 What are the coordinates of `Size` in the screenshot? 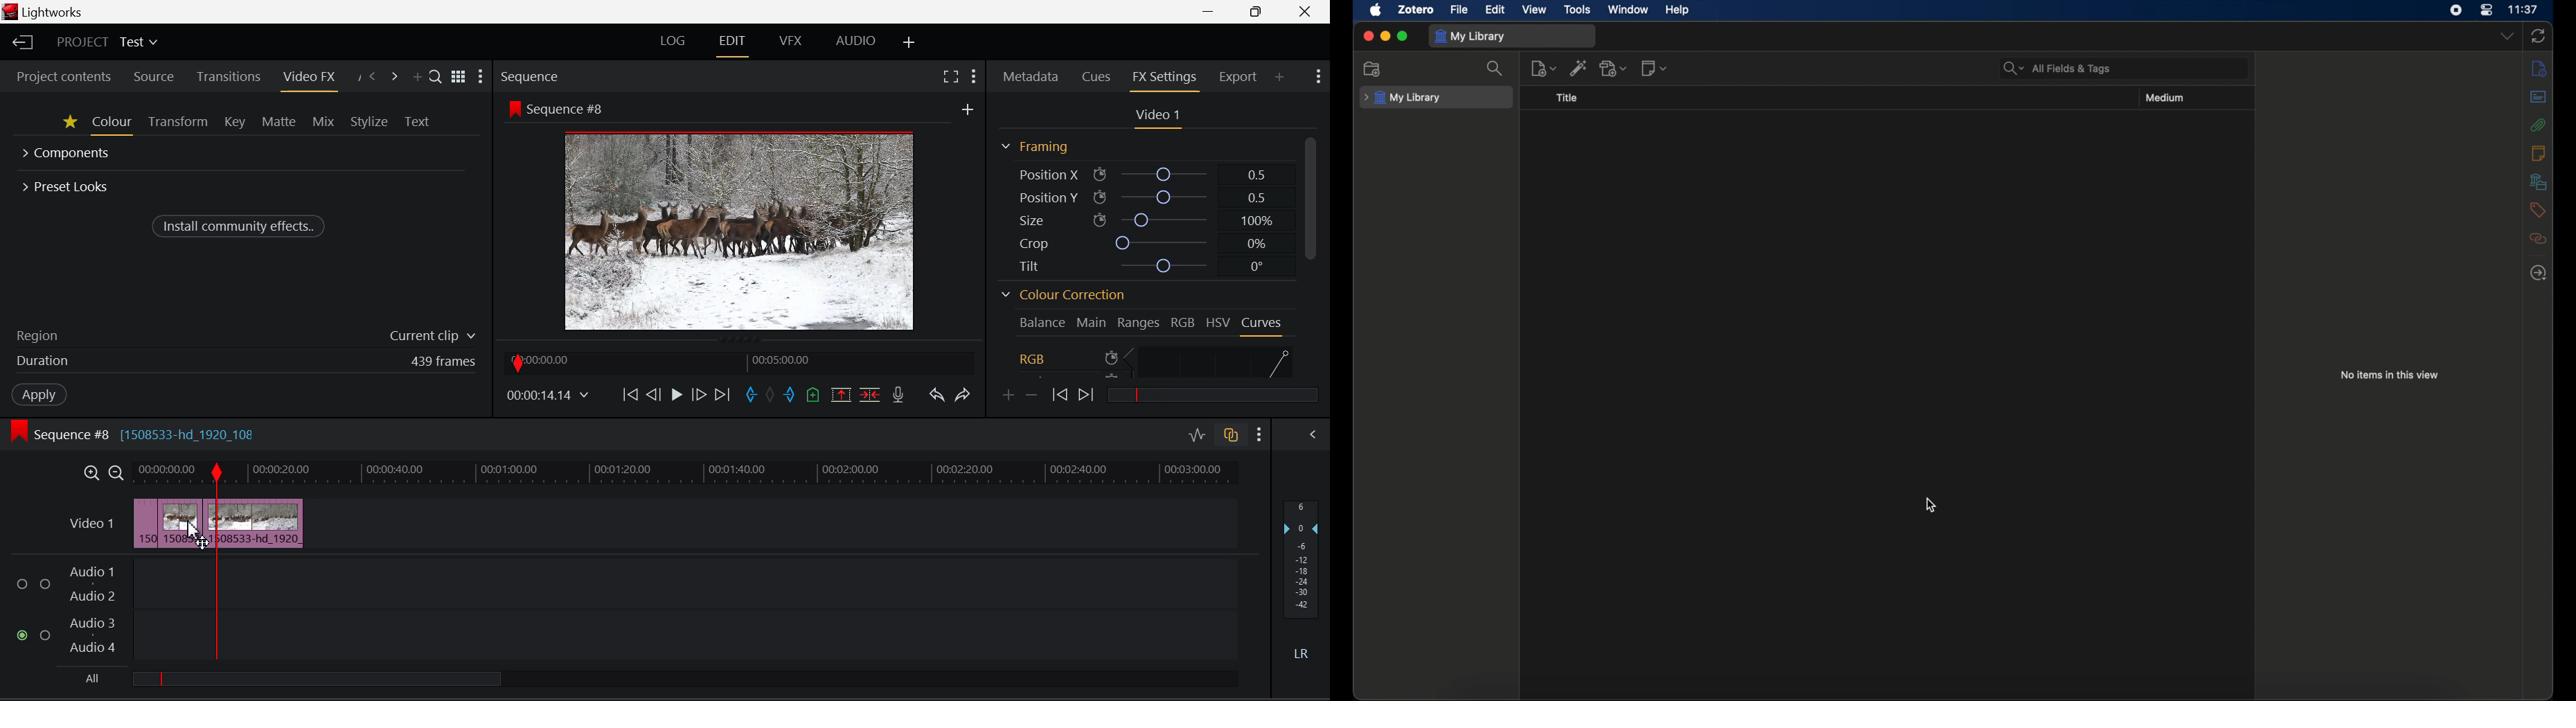 It's located at (1142, 220).